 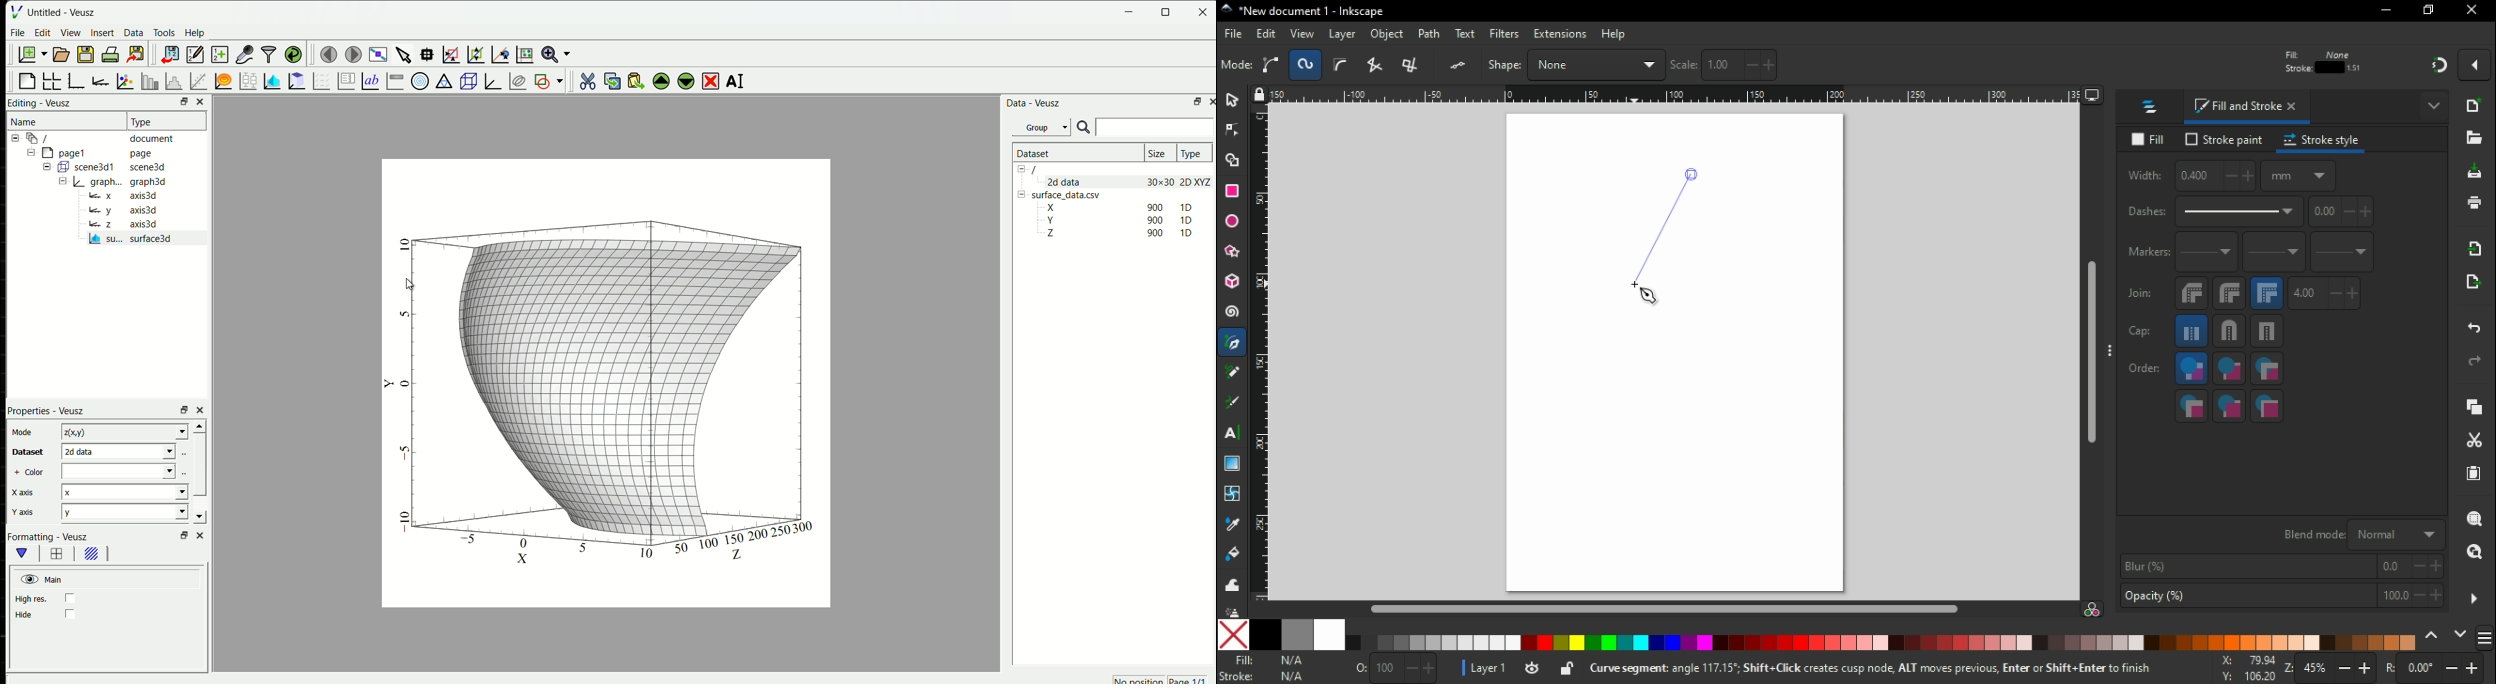 I want to click on text tool, so click(x=1232, y=435).